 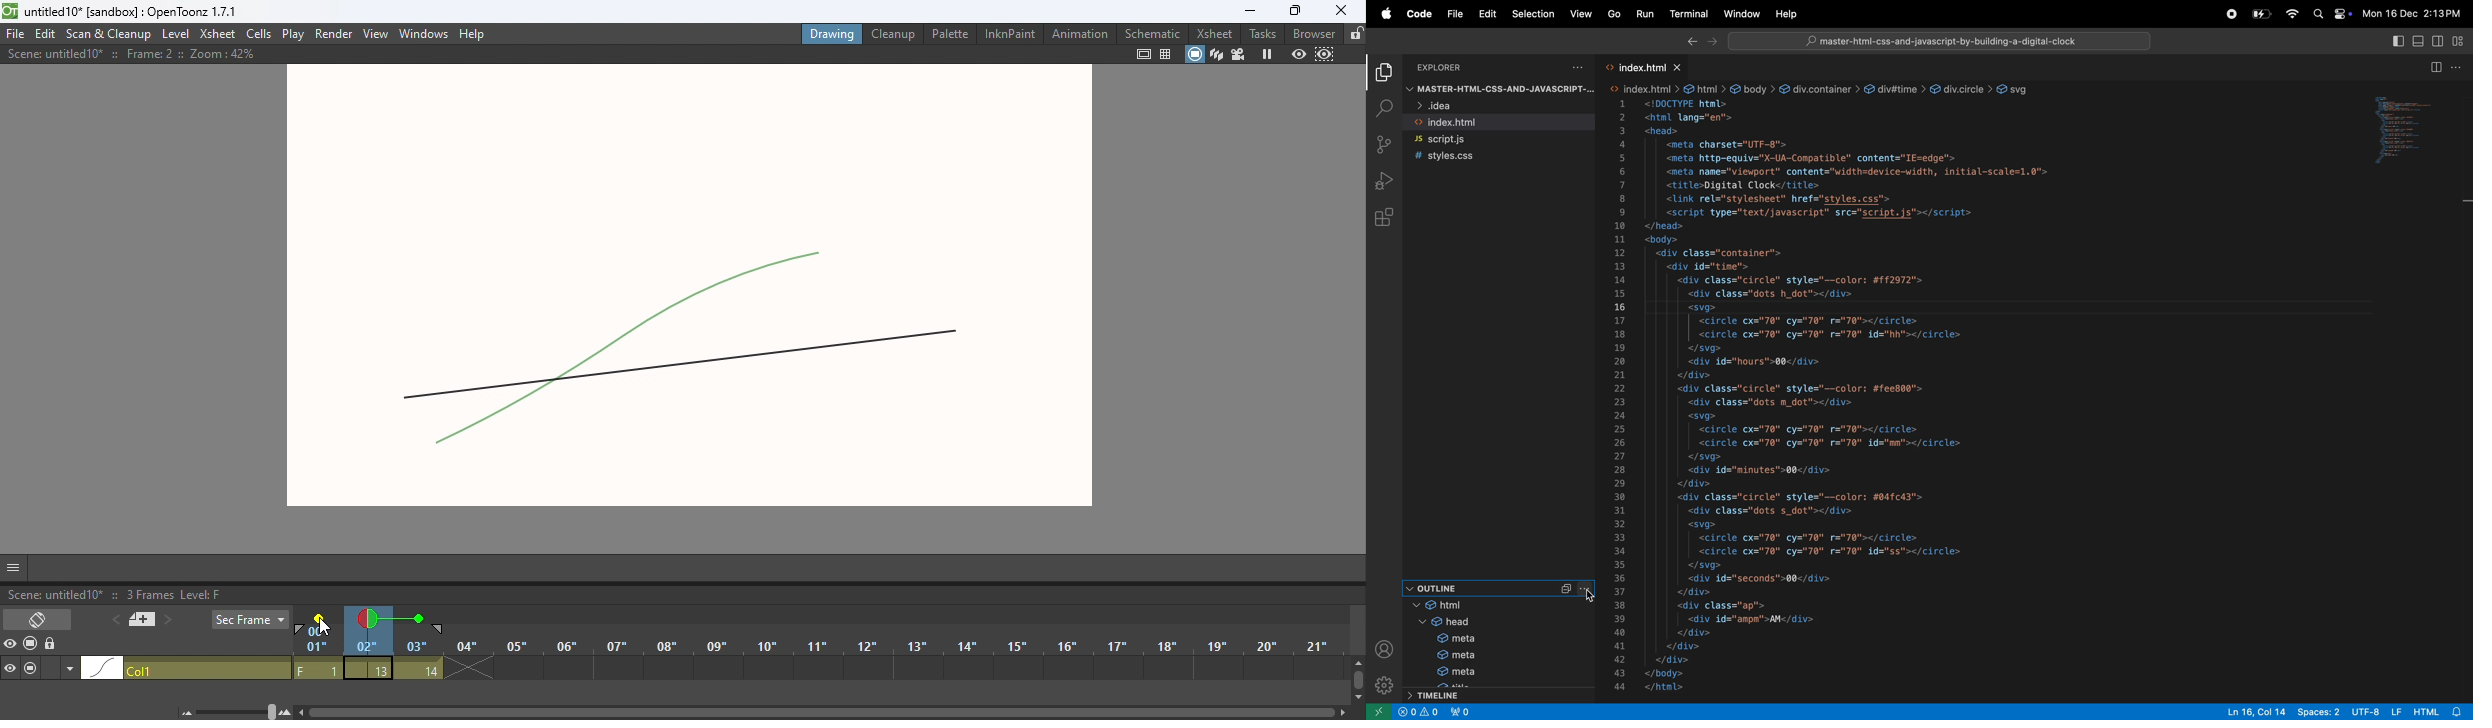 What do you see at coordinates (1383, 685) in the screenshot?
I see `settings` at bounding box center [1383, 685].